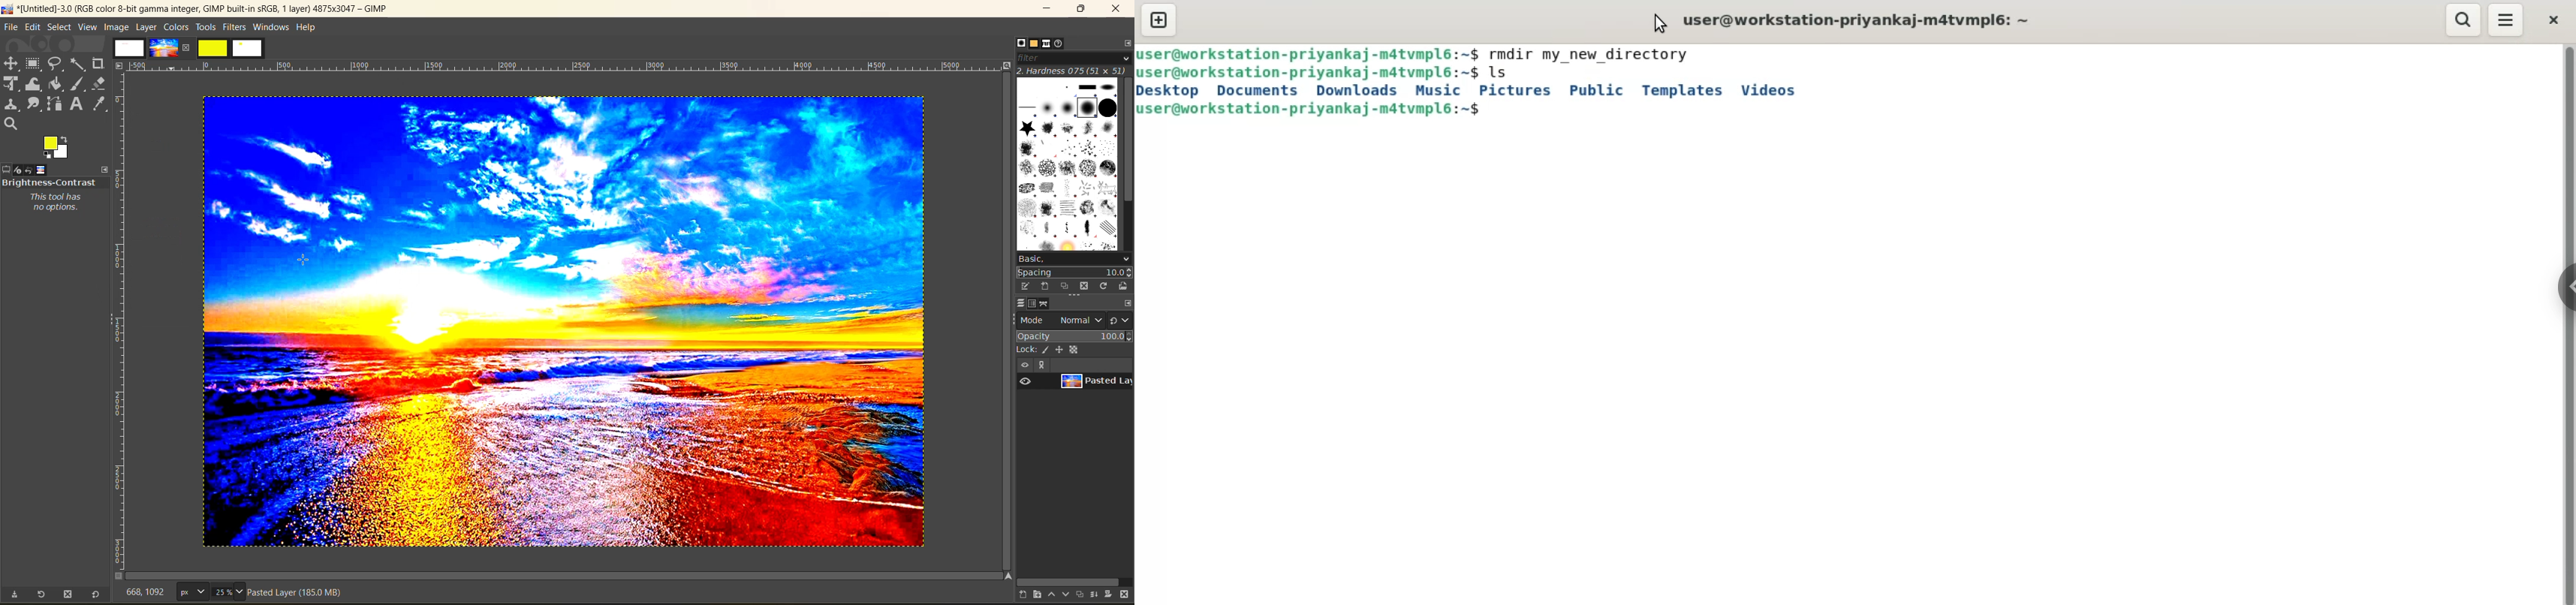  I want to click on search, so click(2462, 20).